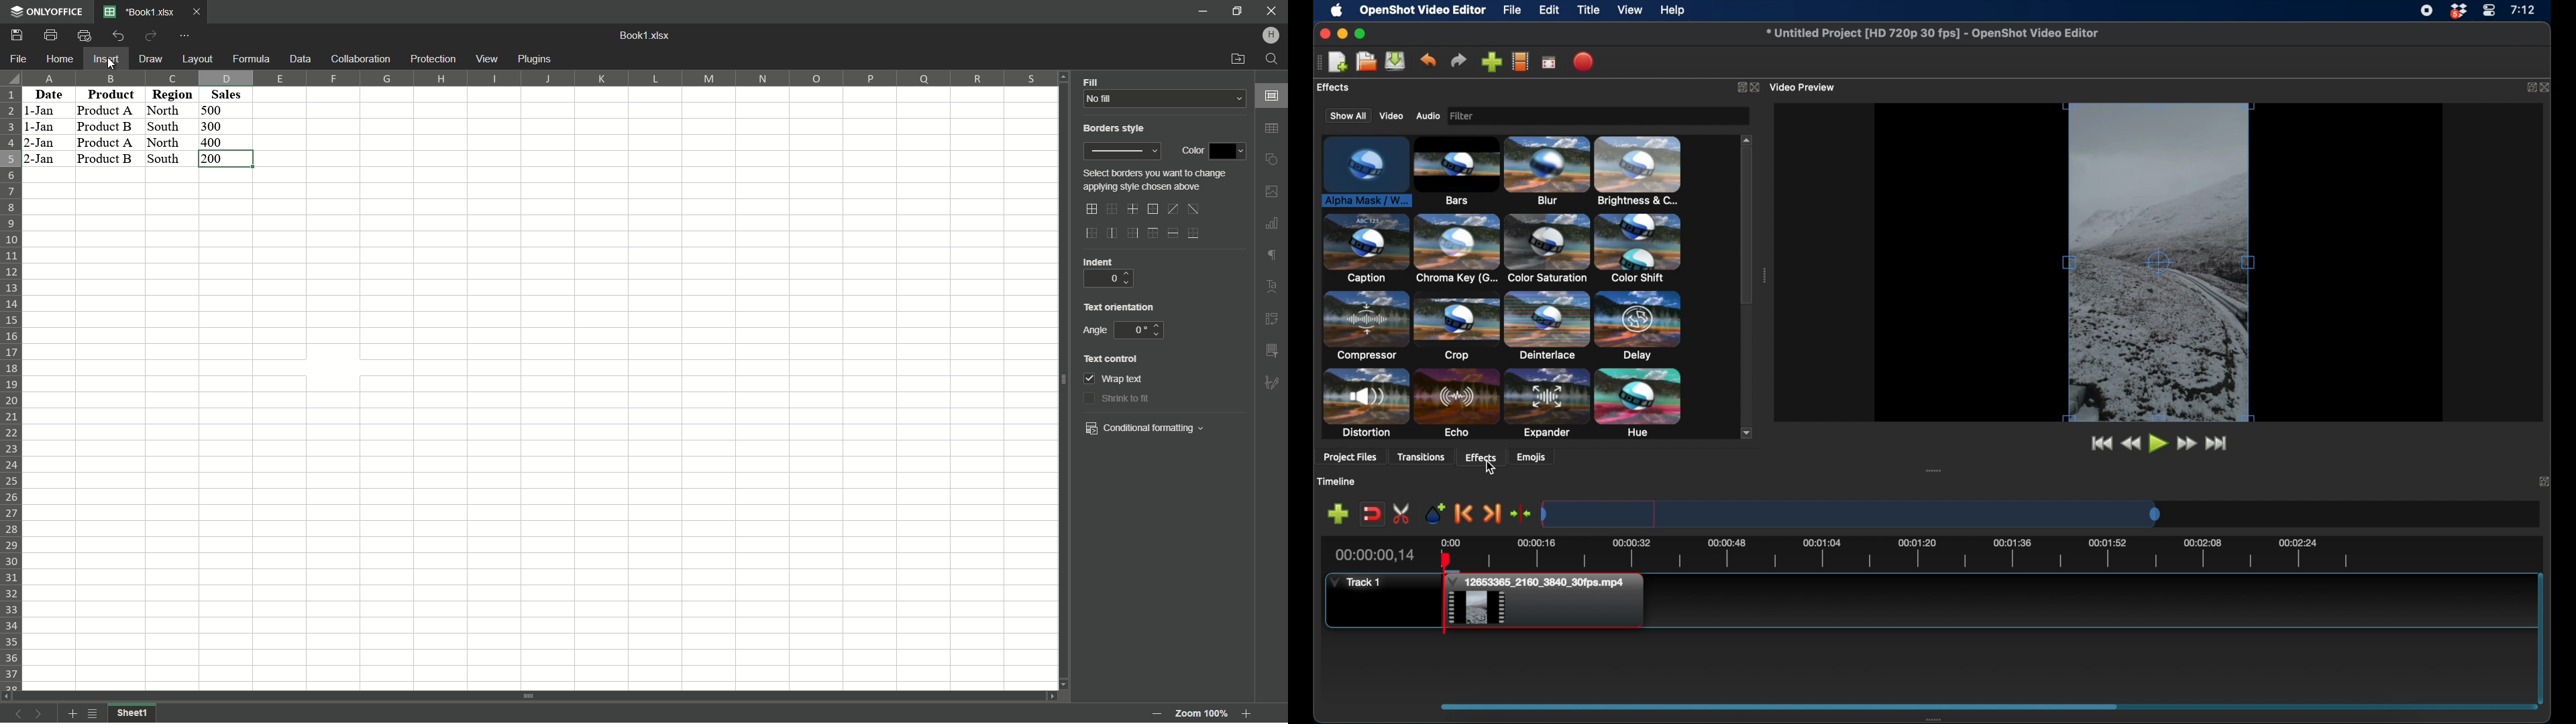 Image resolution: width=2576 pixels, height=728 pixels. What do you see at coordinates (1113, 379) in the screenshot?
I see `wrap text` at bounding box center [1113, 379].